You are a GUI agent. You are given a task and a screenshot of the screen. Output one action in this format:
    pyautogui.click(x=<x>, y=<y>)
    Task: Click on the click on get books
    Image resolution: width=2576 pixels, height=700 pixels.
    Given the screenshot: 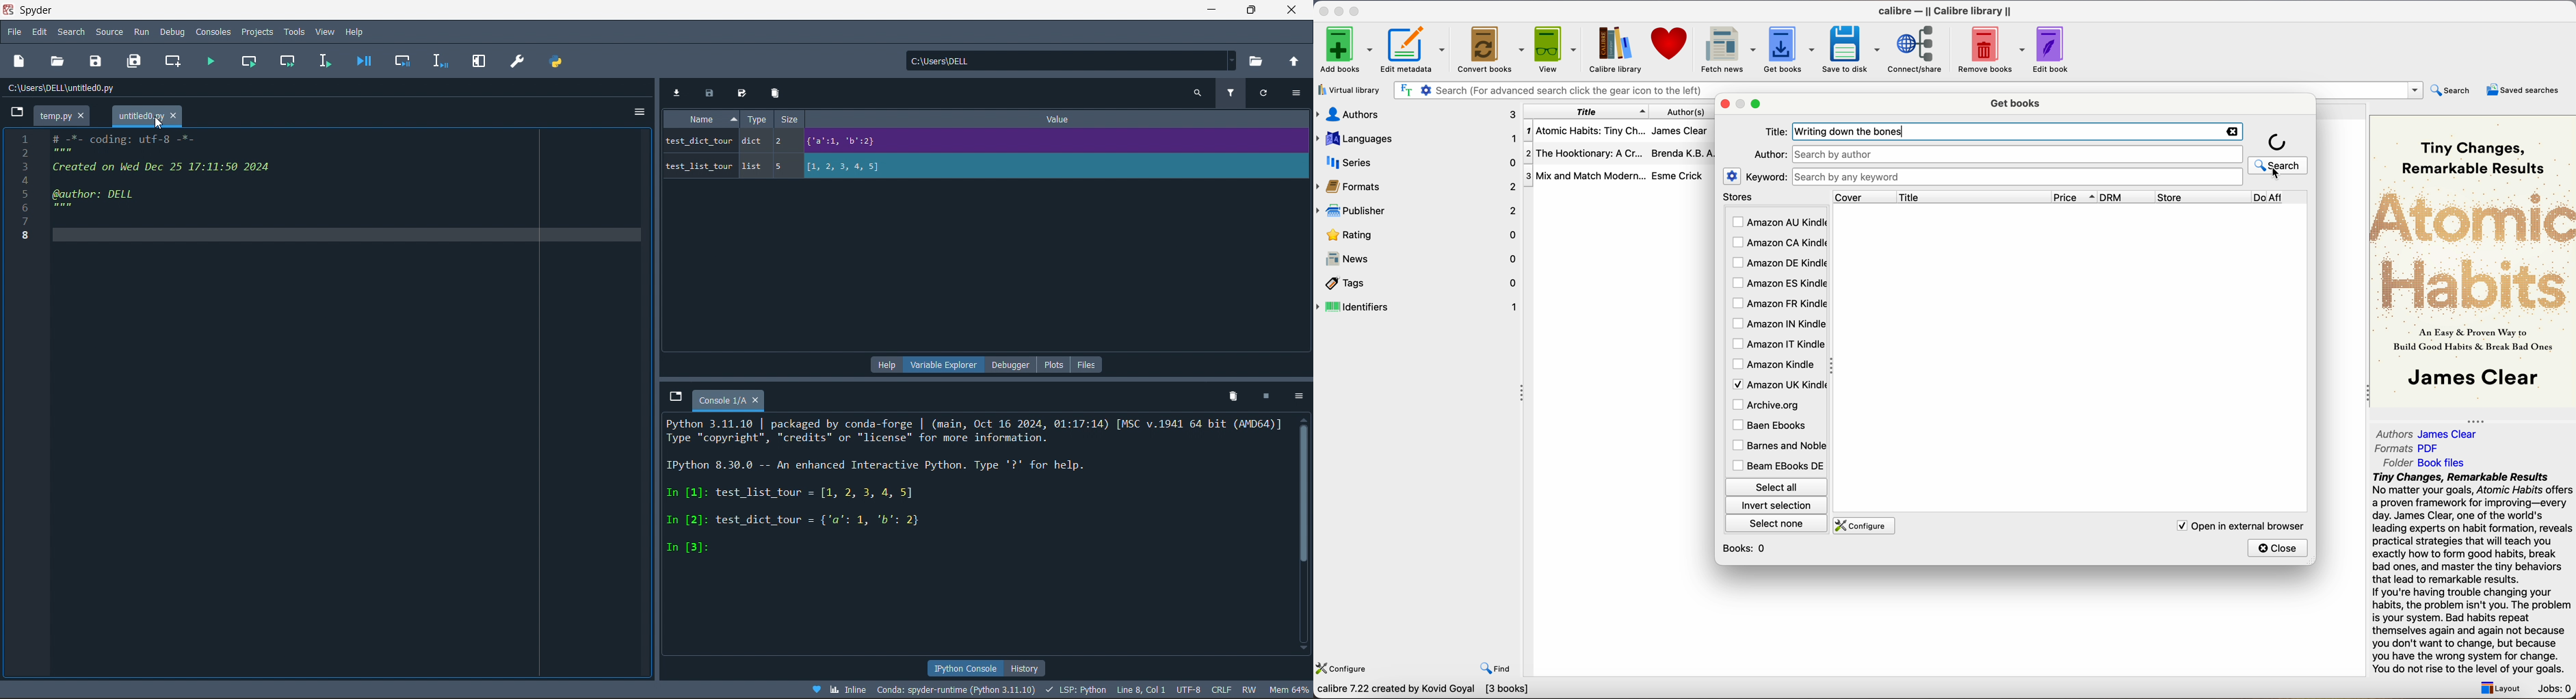 What is the action you would take?
    pyautogui.click(x=1781, y=48)
    